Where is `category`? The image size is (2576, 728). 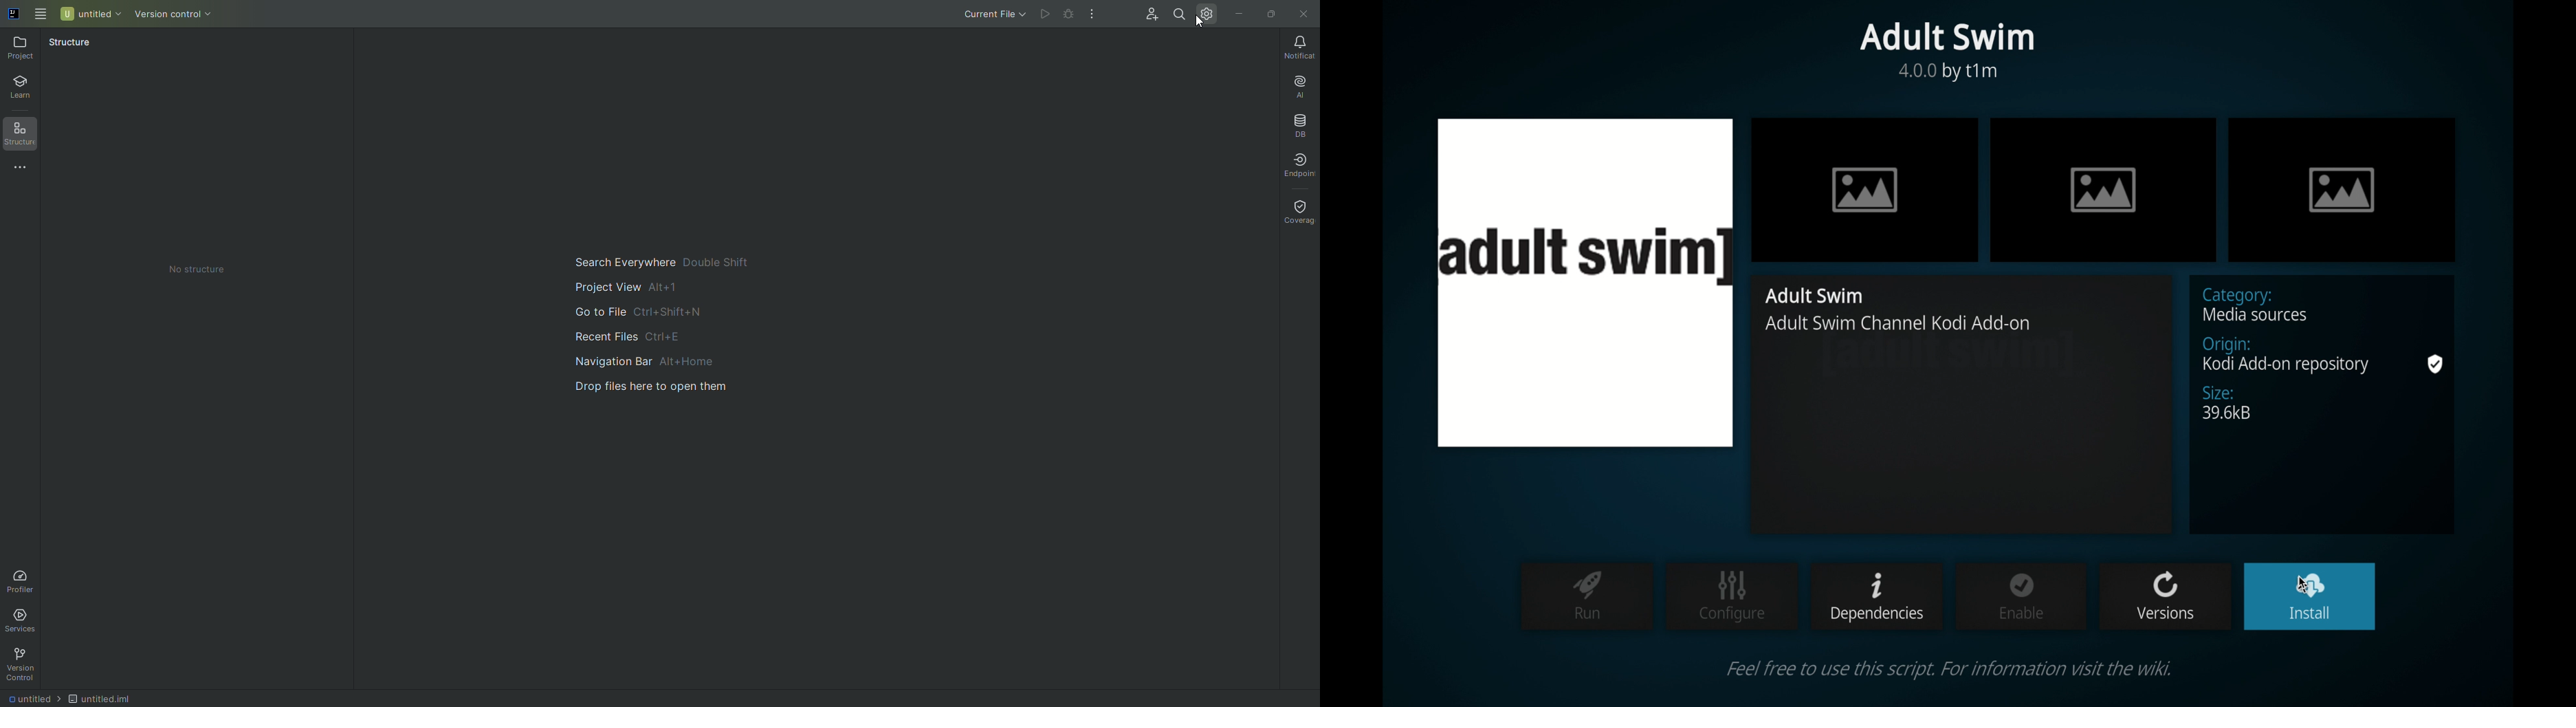
category is located at coordinates (2257, 304).